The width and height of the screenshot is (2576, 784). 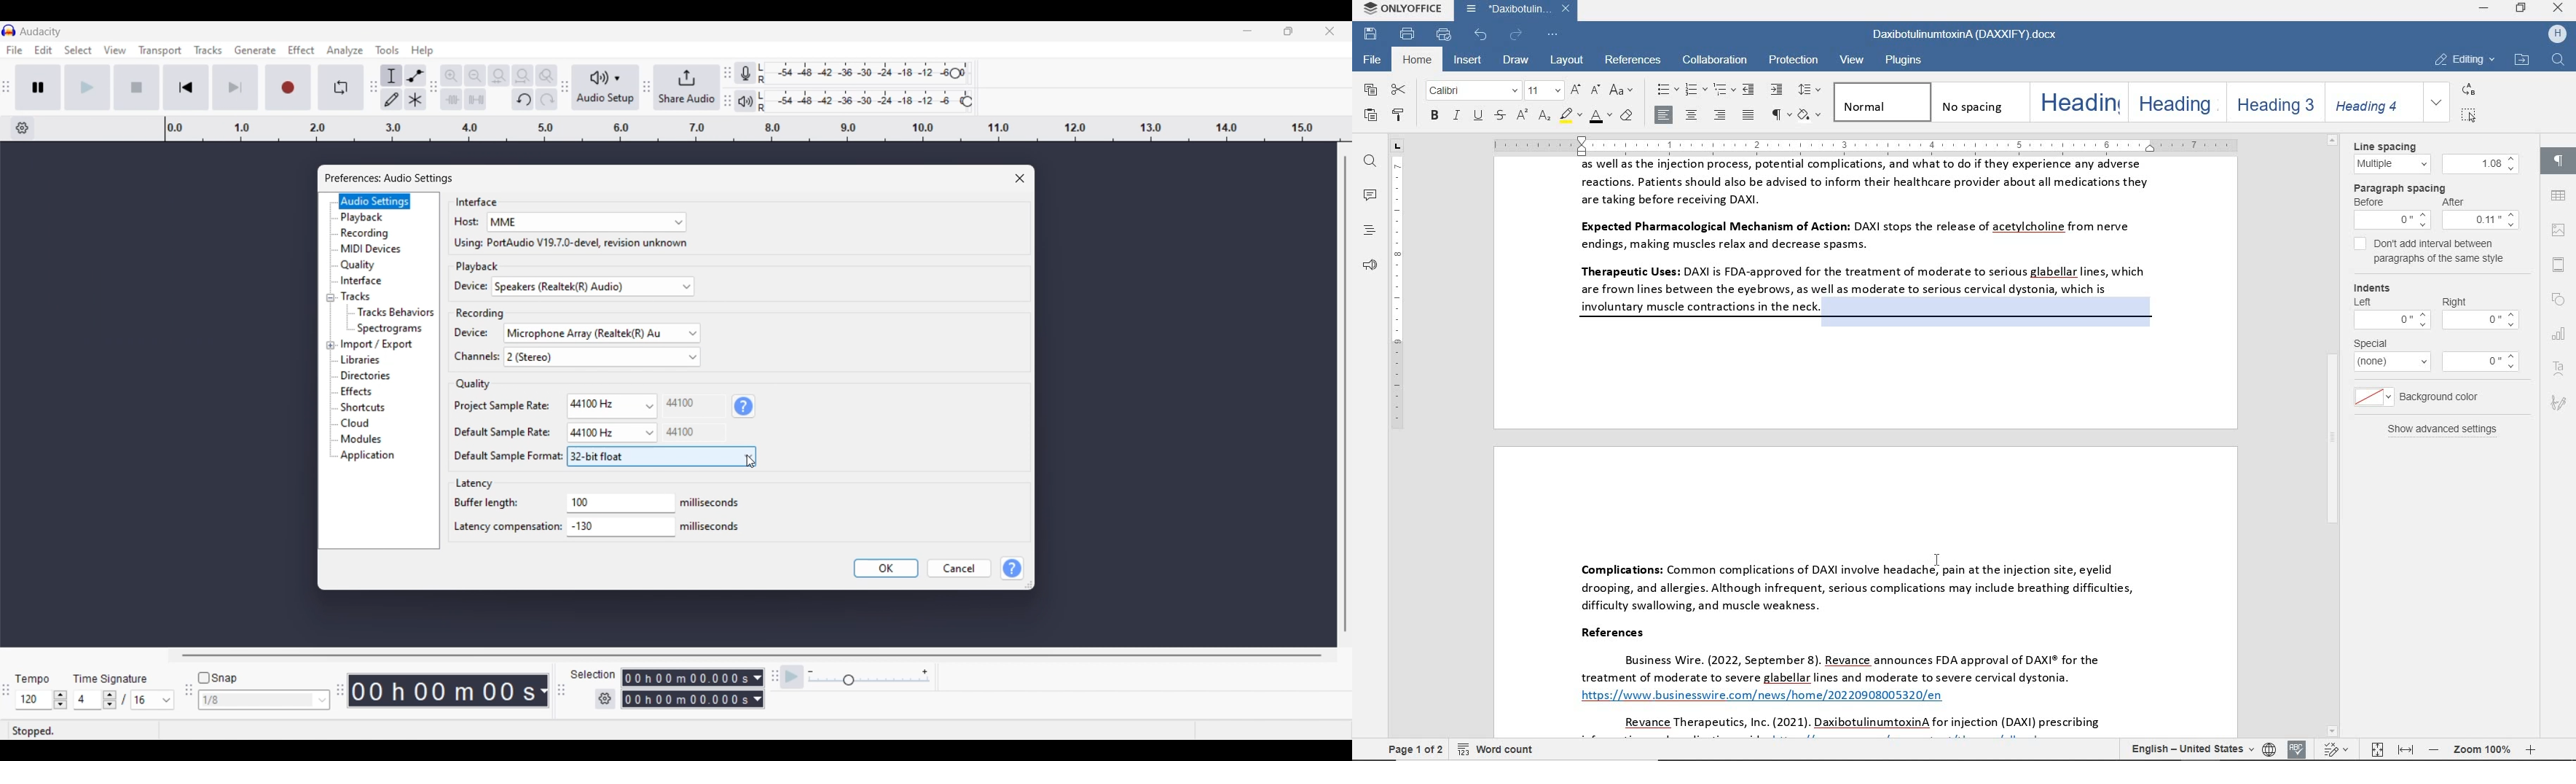 I want to click on shading, so click(x=1811, y=116).